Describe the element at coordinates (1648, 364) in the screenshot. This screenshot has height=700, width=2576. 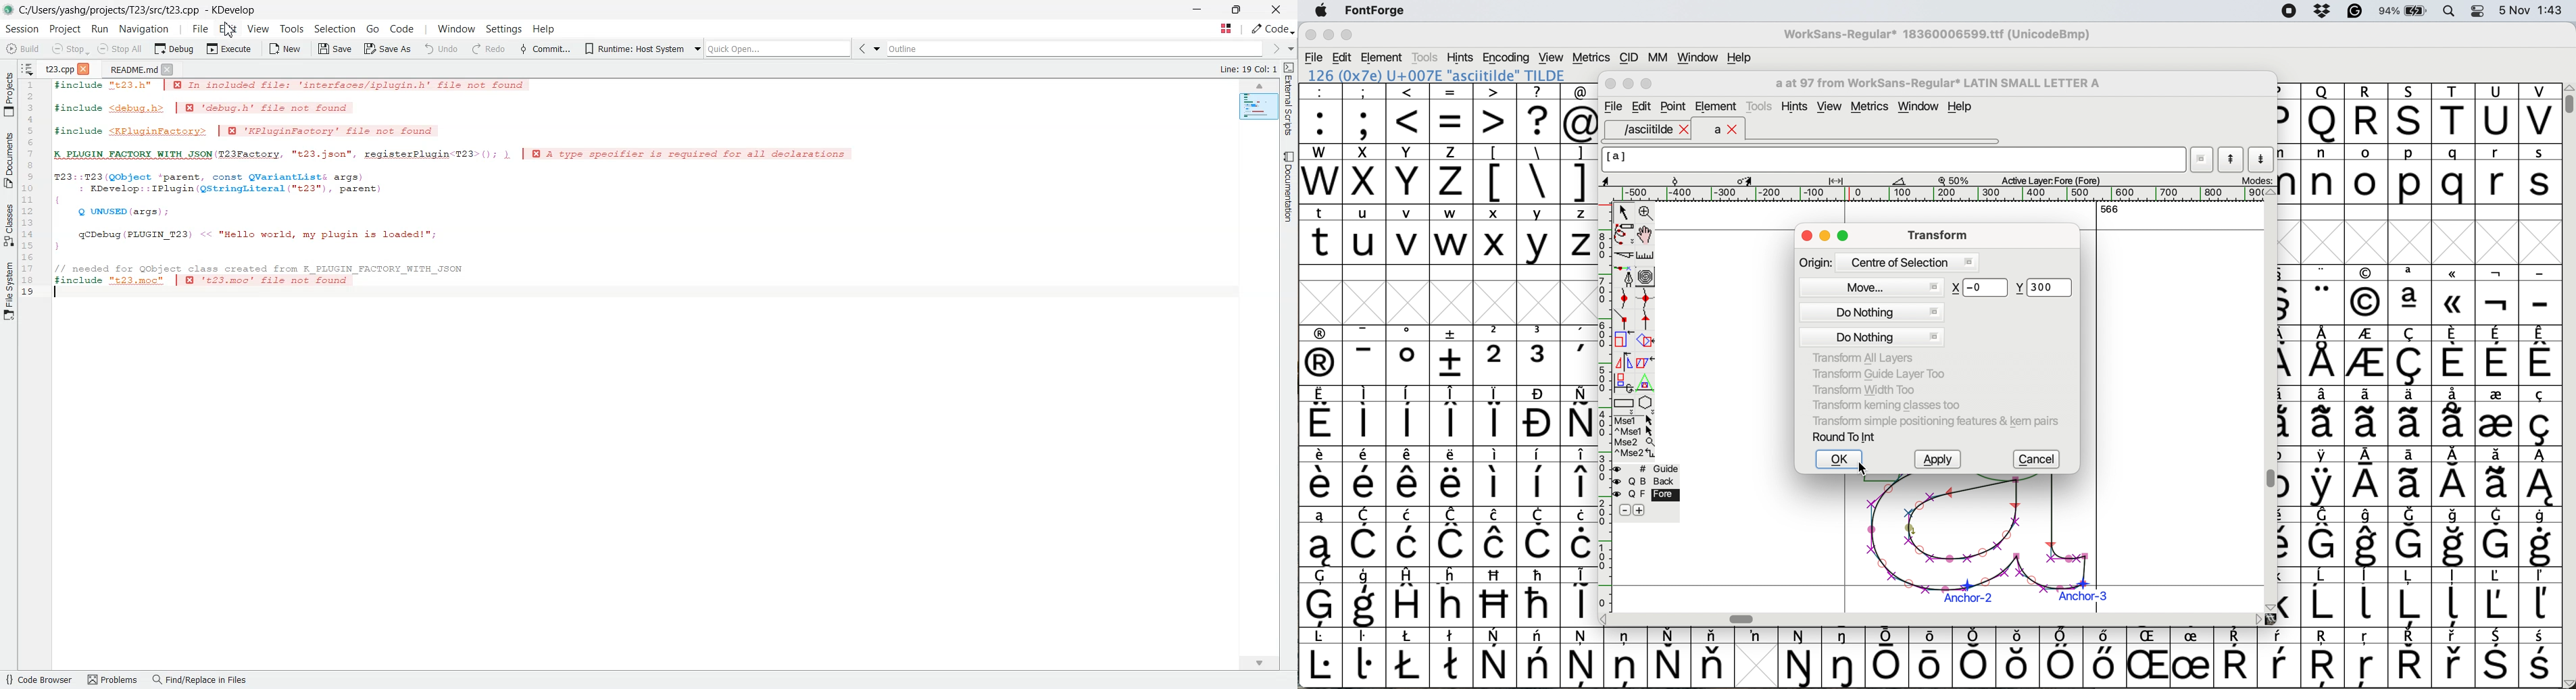
I see `skew selection` at that location.